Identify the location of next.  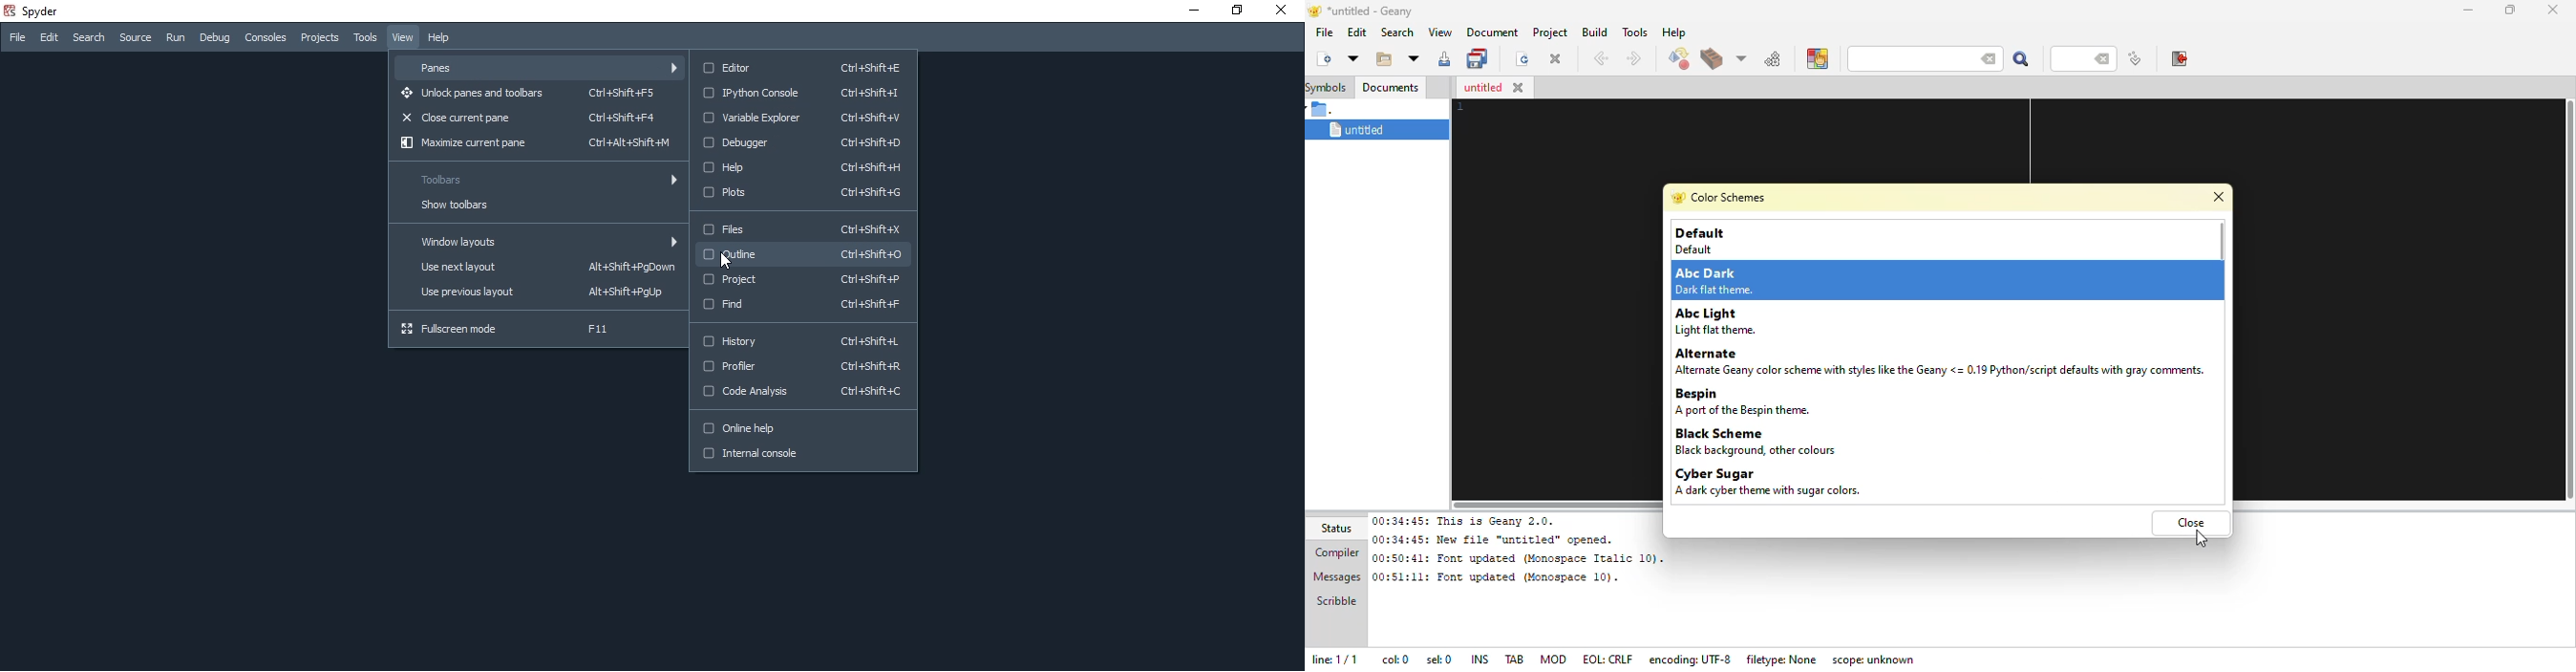
(1633, 59).